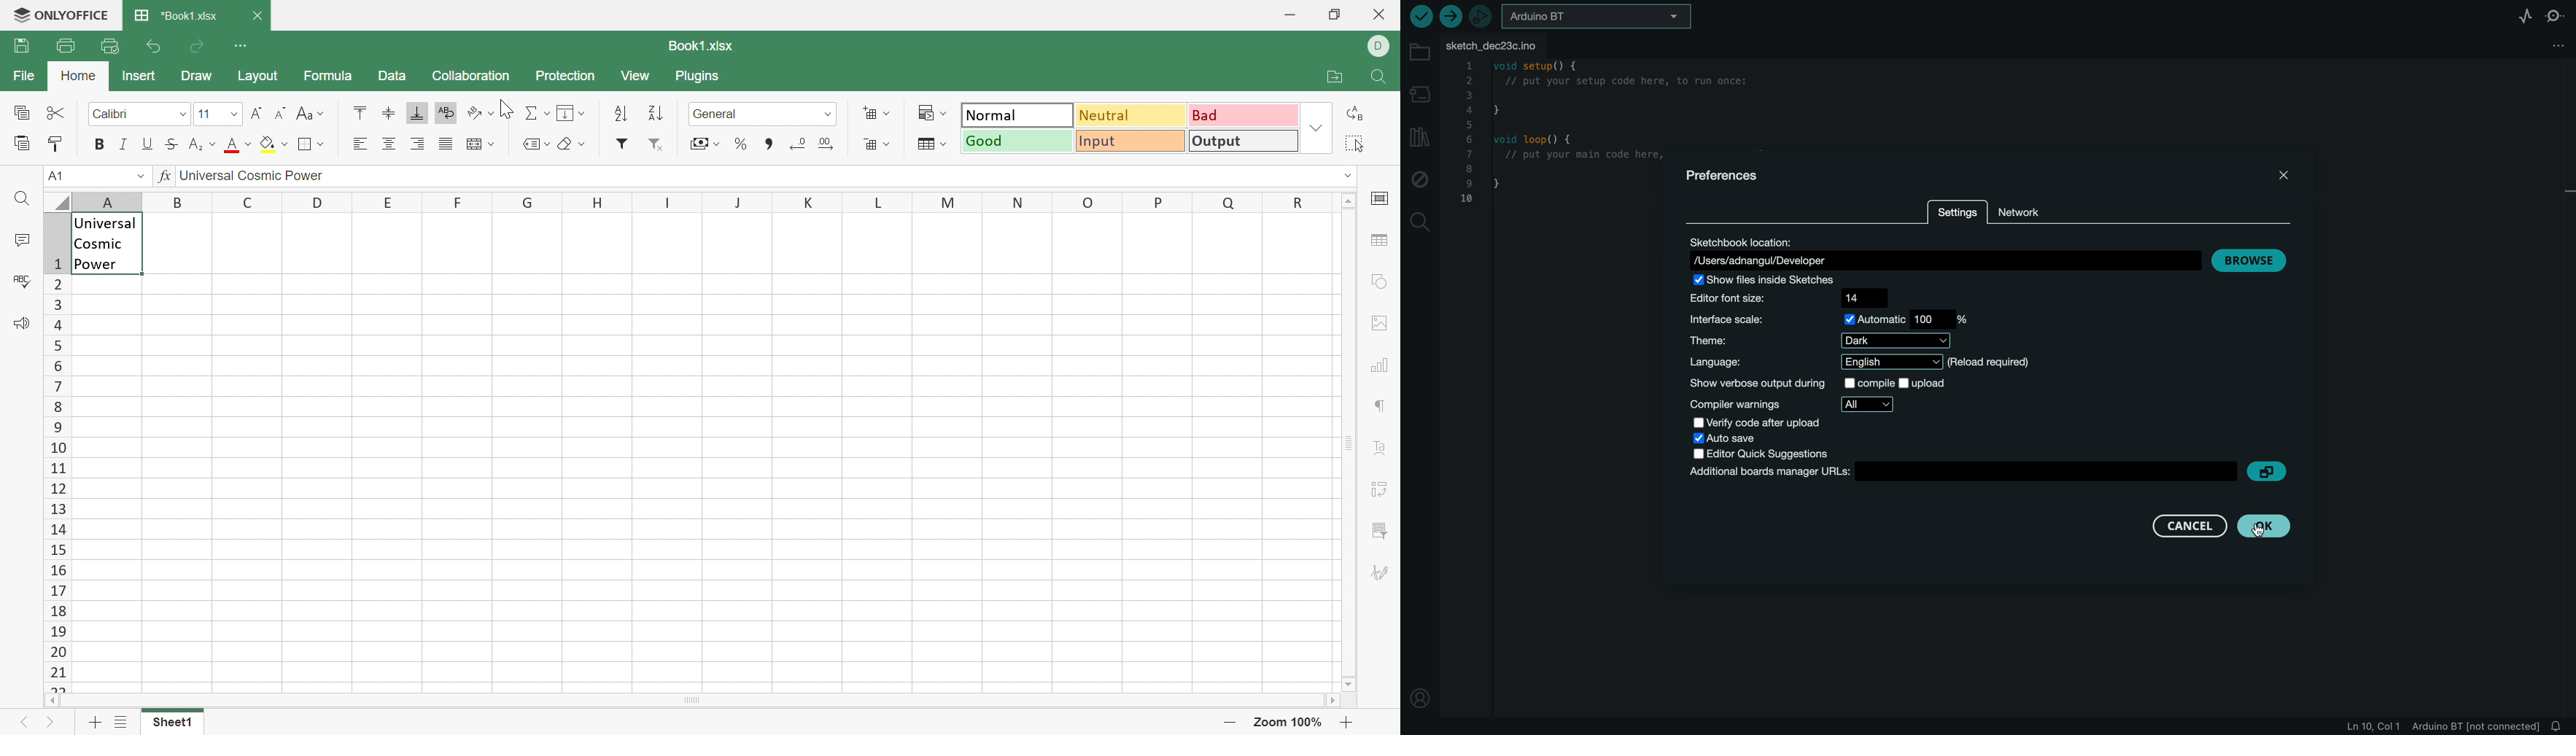 The width and height of the screenshot is (2576, 756). I want to click on ONLYOFFICE, so click(61, 15).